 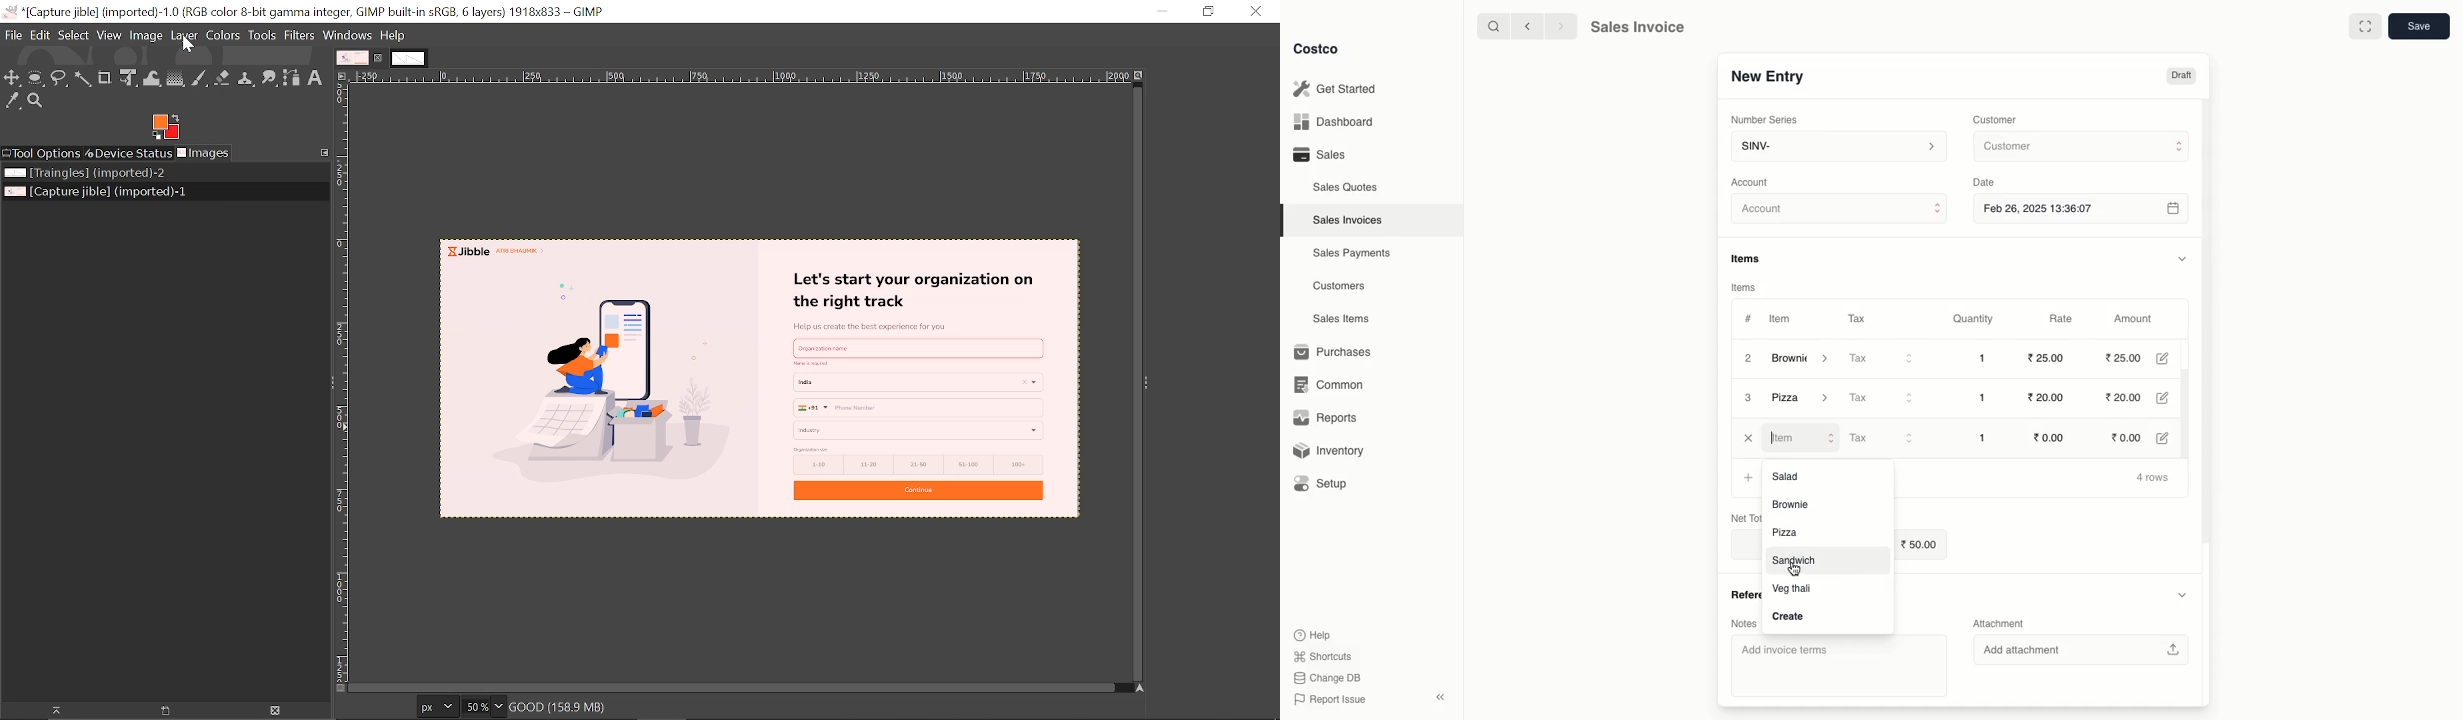 What do you see at coordinates (2138, 319) in the screenshot?
I see `Amount` at bounding box center [2138, 319].